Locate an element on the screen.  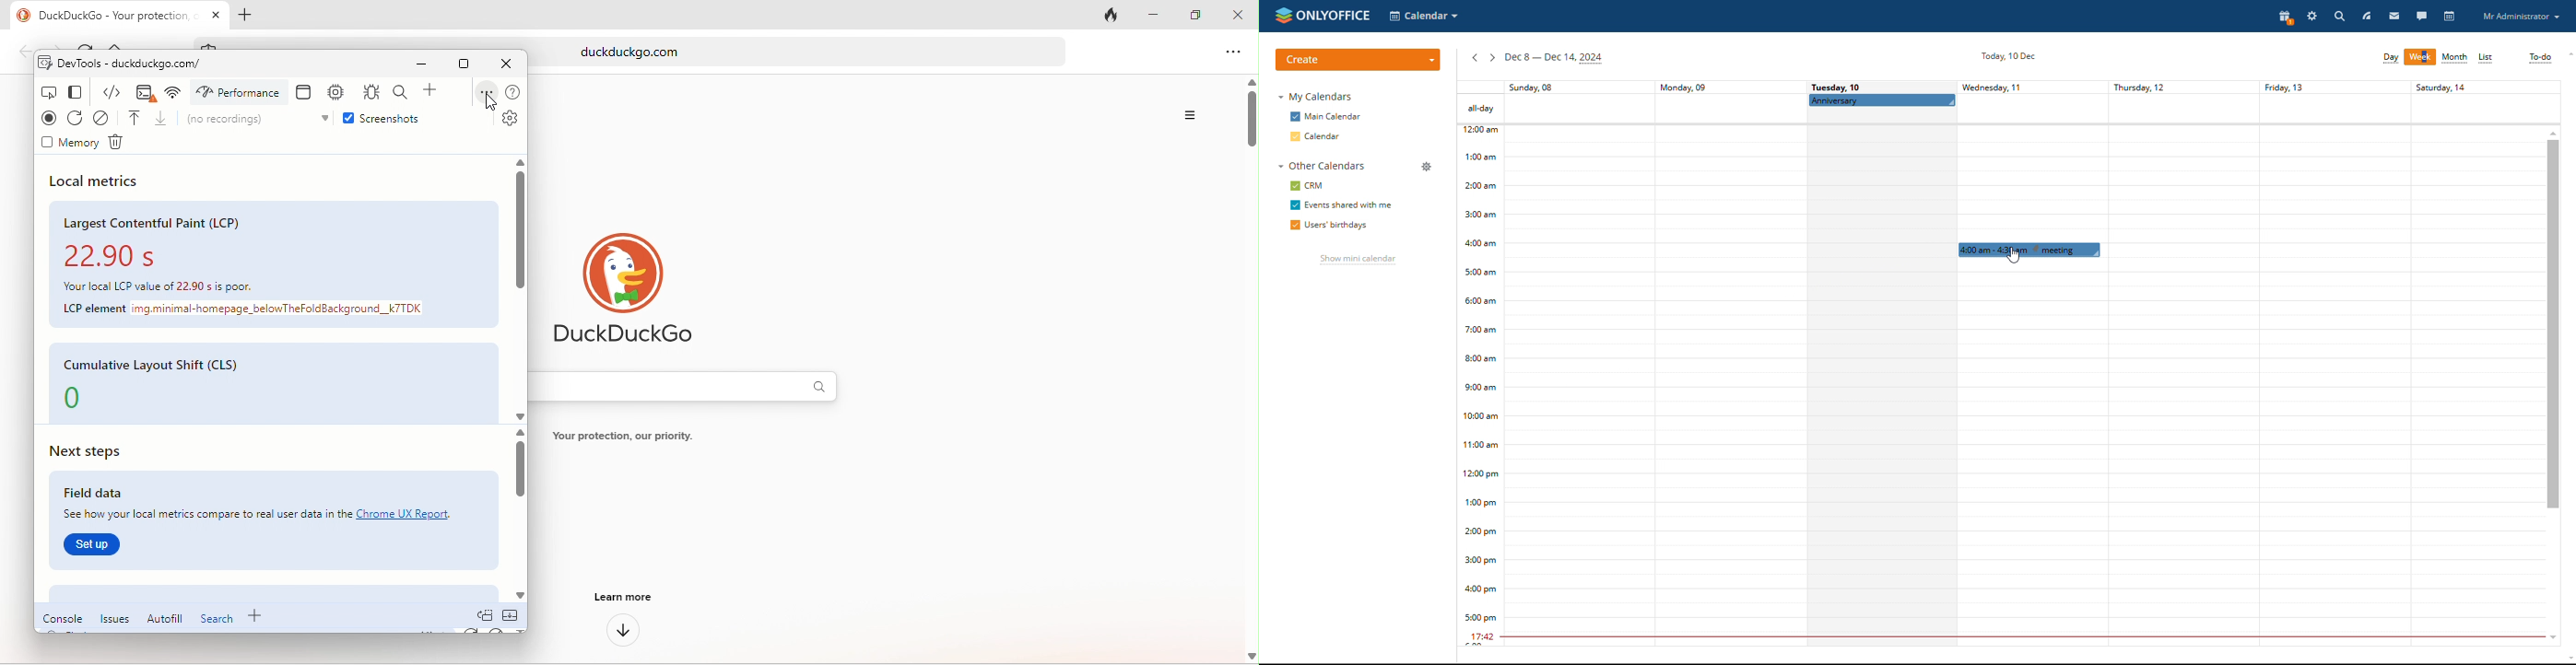
search bar is located at coordinates (698, 387).